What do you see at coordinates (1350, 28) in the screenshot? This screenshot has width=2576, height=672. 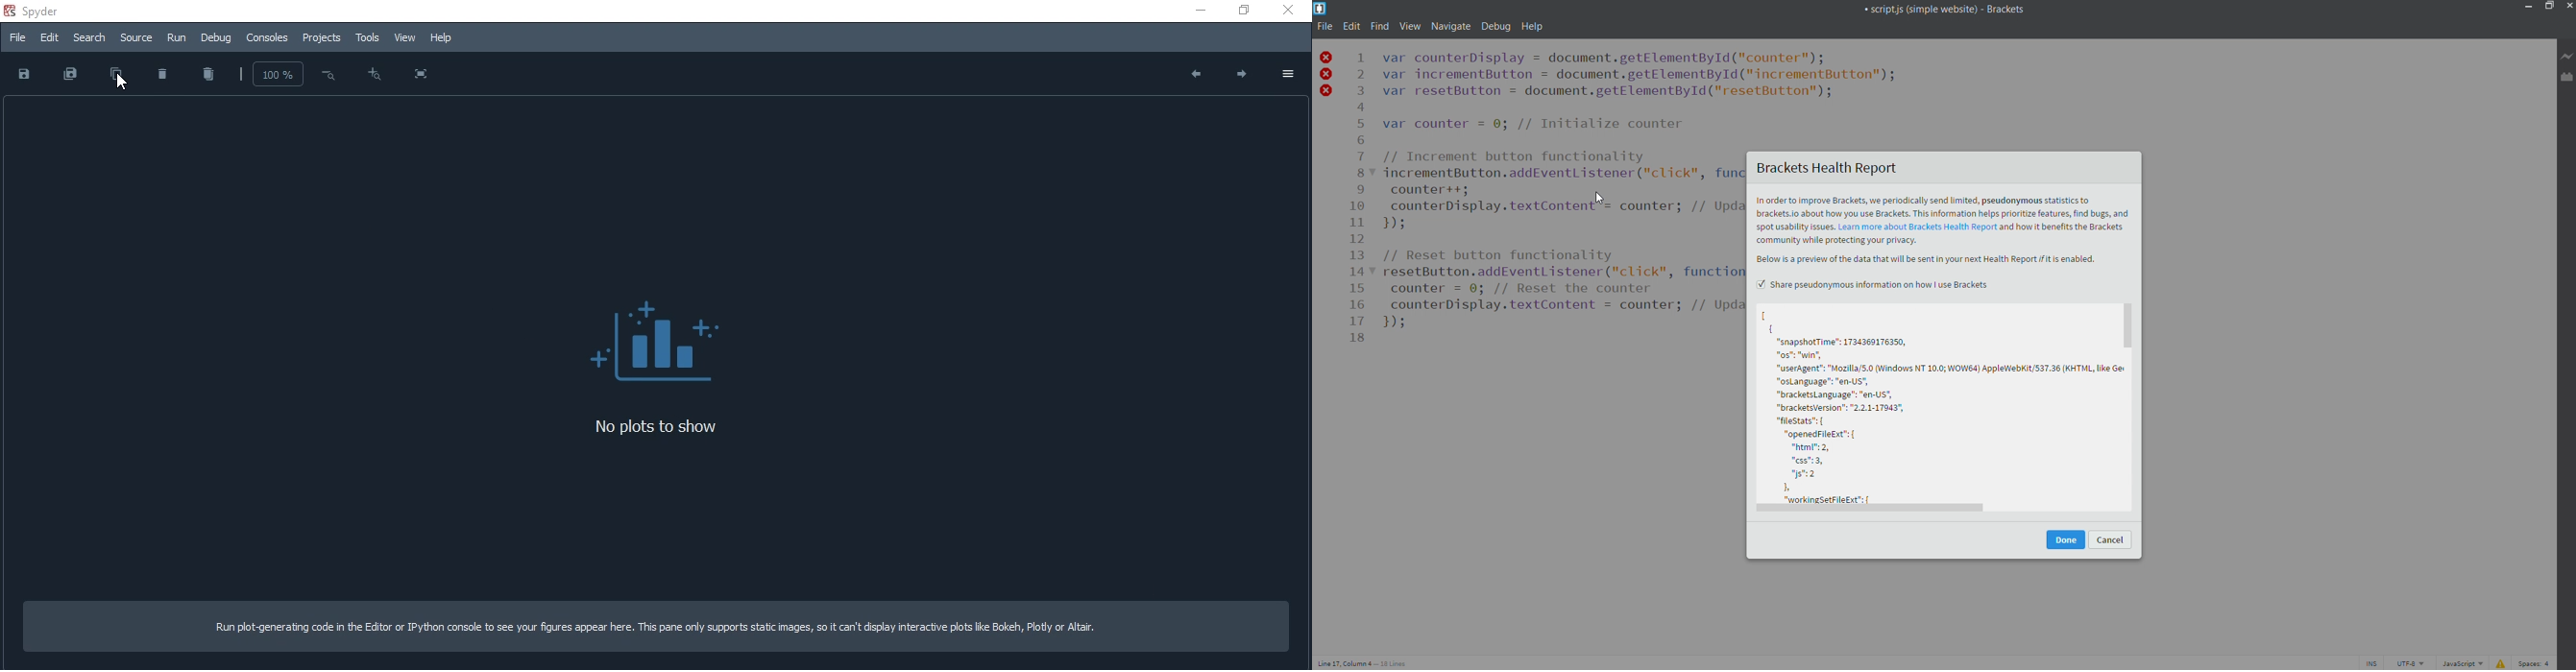 I see `edit` at bounding box center [1350, 28].